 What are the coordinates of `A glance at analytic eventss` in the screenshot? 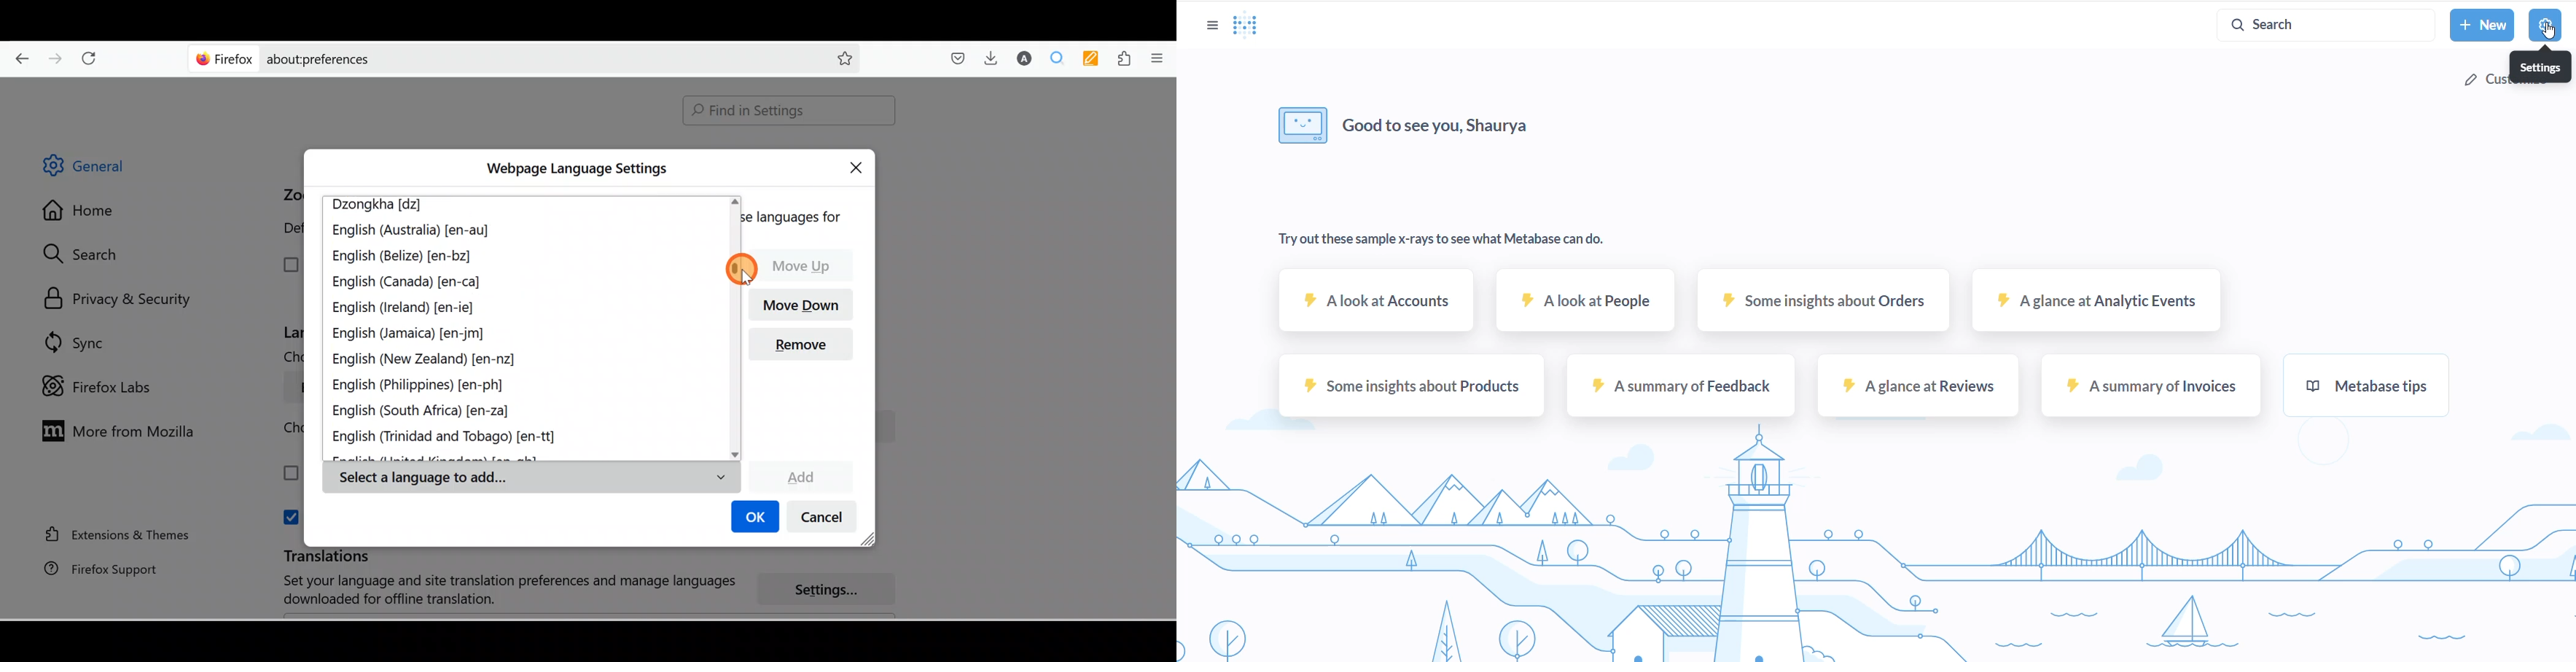 It's located at (2093, 308).